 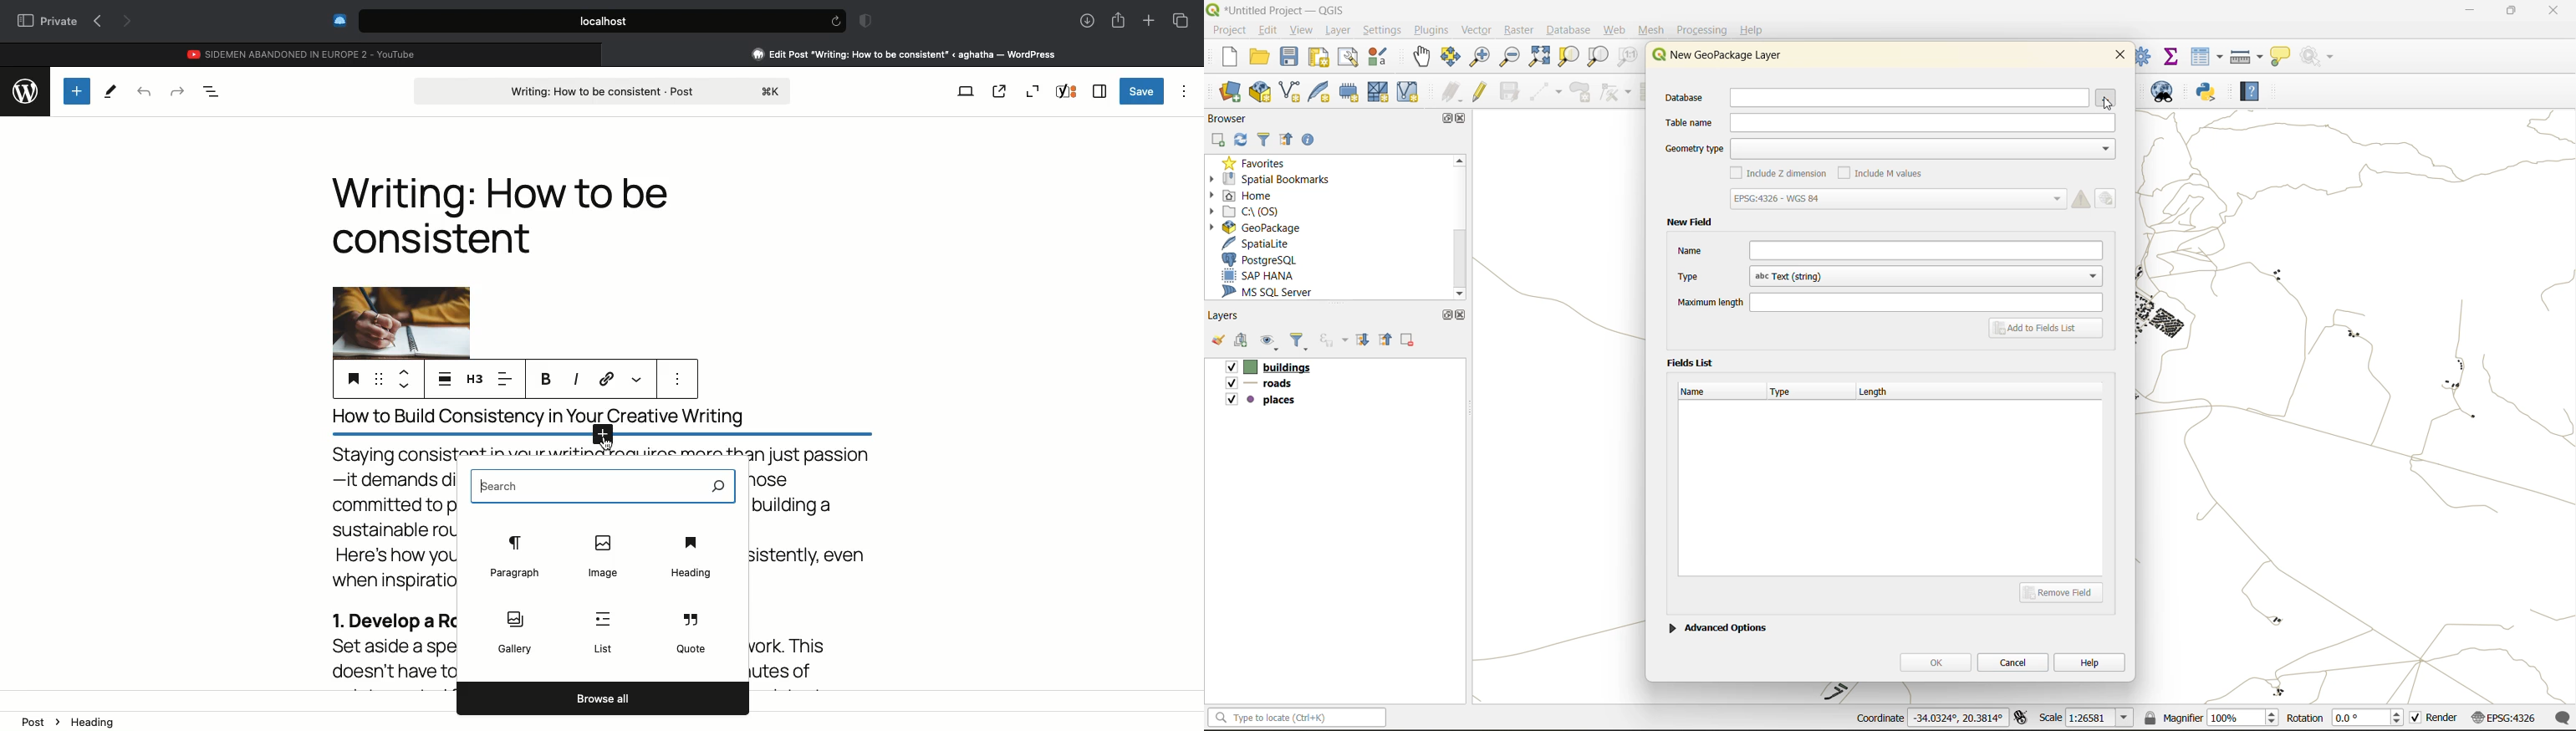 I want to click on zoom out, so click(x=1508, y=59).